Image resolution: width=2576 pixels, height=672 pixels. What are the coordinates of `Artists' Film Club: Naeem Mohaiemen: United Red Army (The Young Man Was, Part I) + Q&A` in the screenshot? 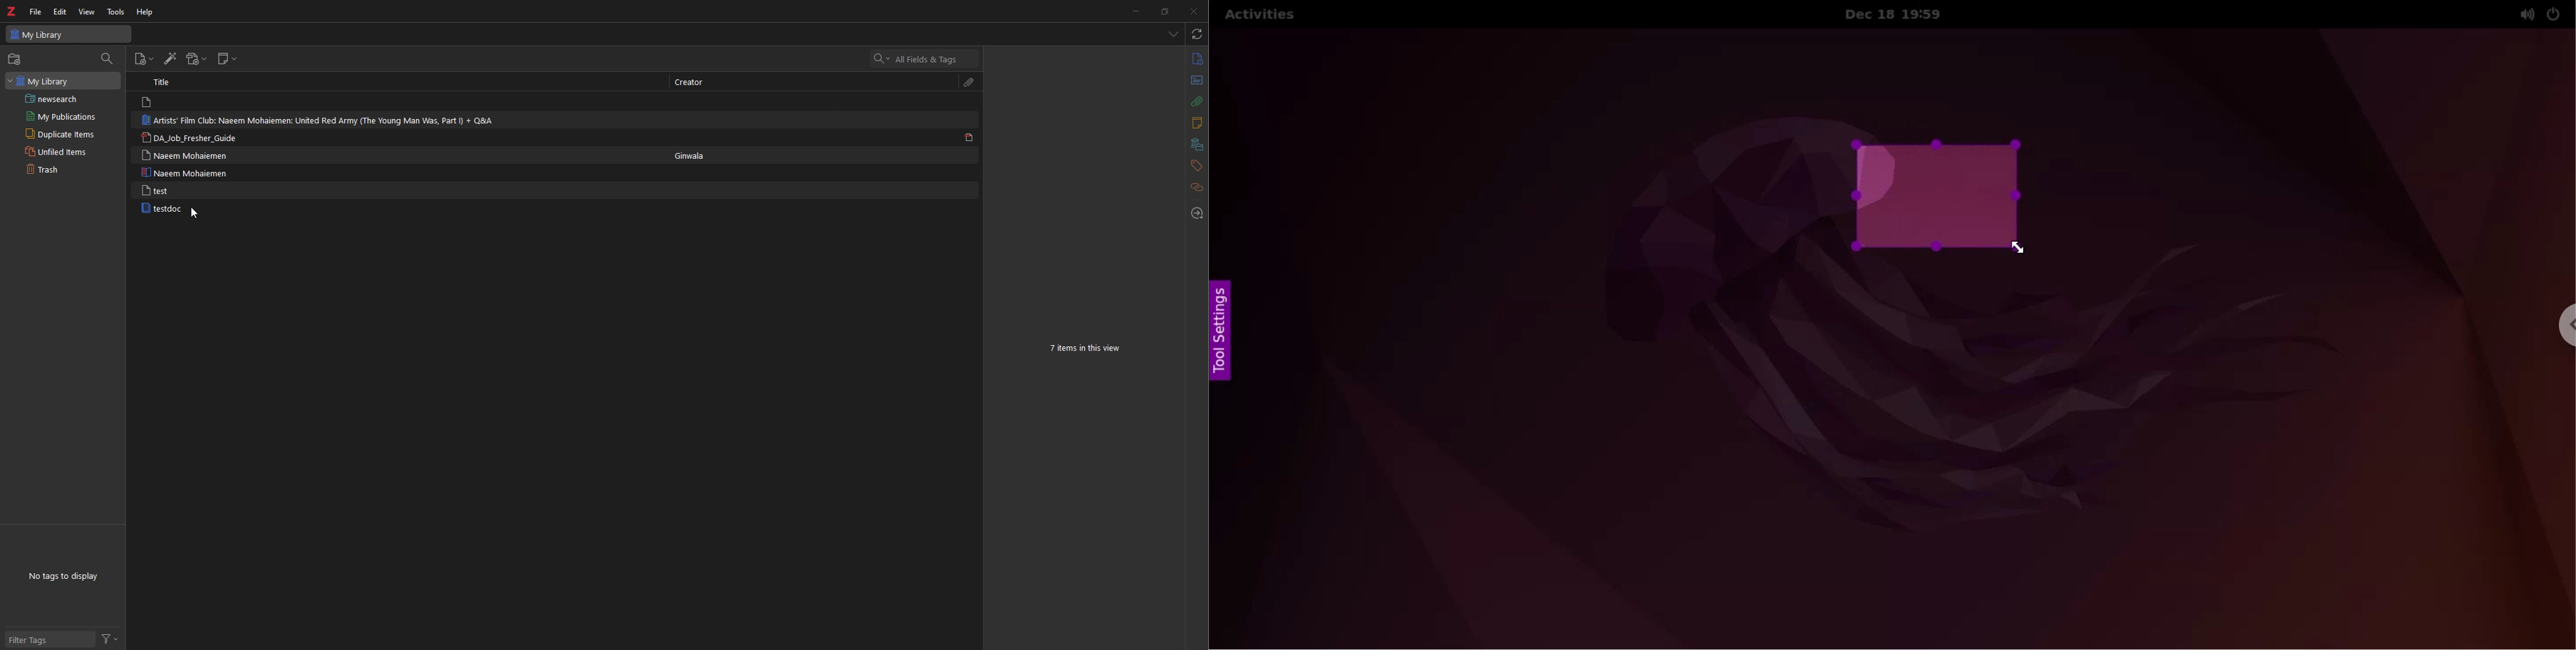 It's located at (320, 121).